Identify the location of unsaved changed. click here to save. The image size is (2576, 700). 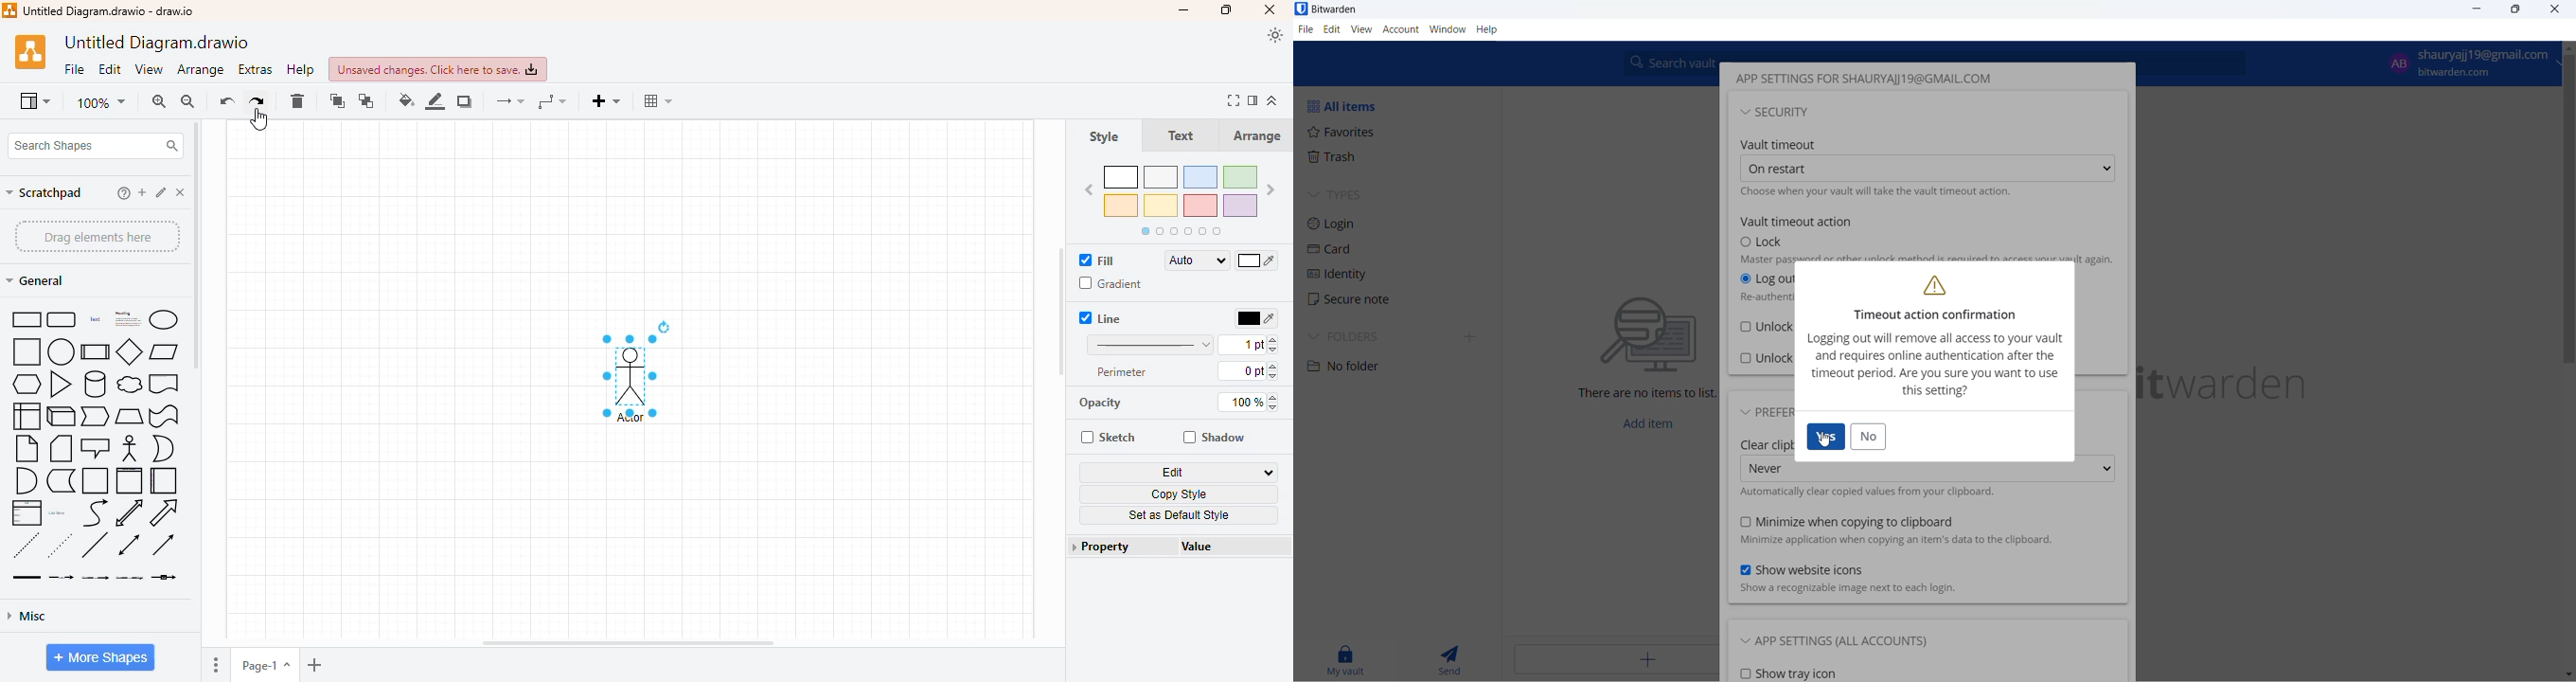
(437, 69).